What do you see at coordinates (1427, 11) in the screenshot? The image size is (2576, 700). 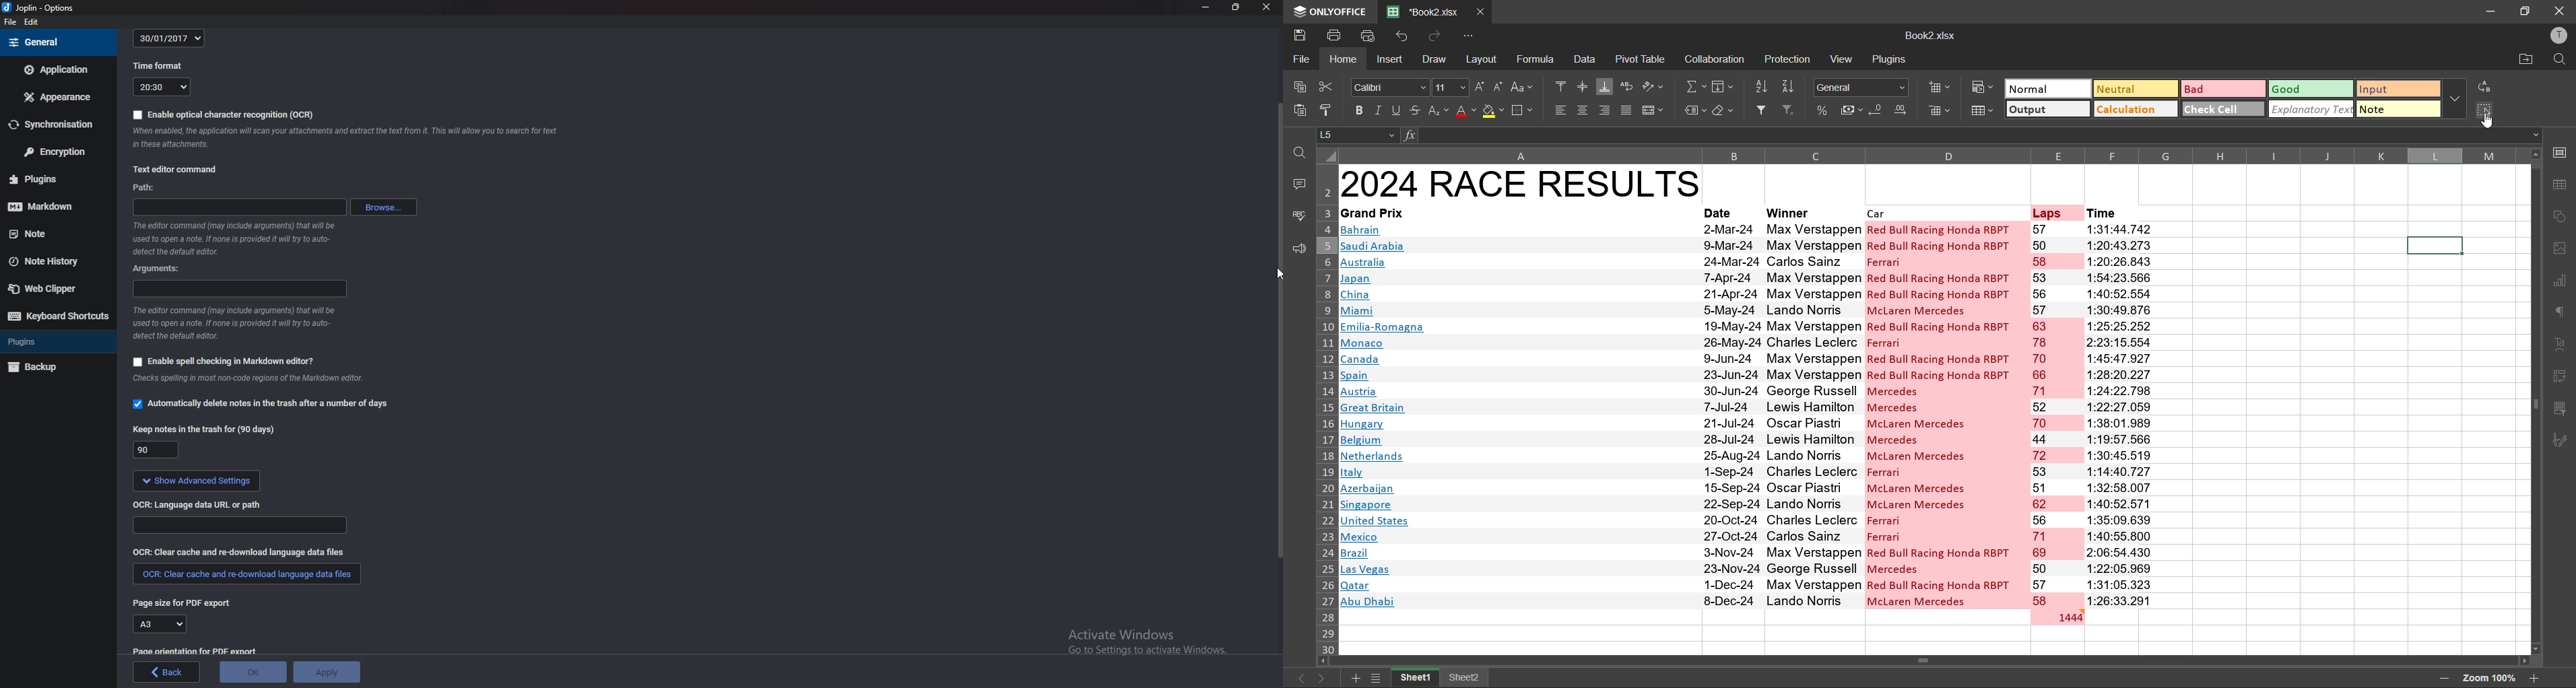 I see `filename` at bounding box center [1427, 11].